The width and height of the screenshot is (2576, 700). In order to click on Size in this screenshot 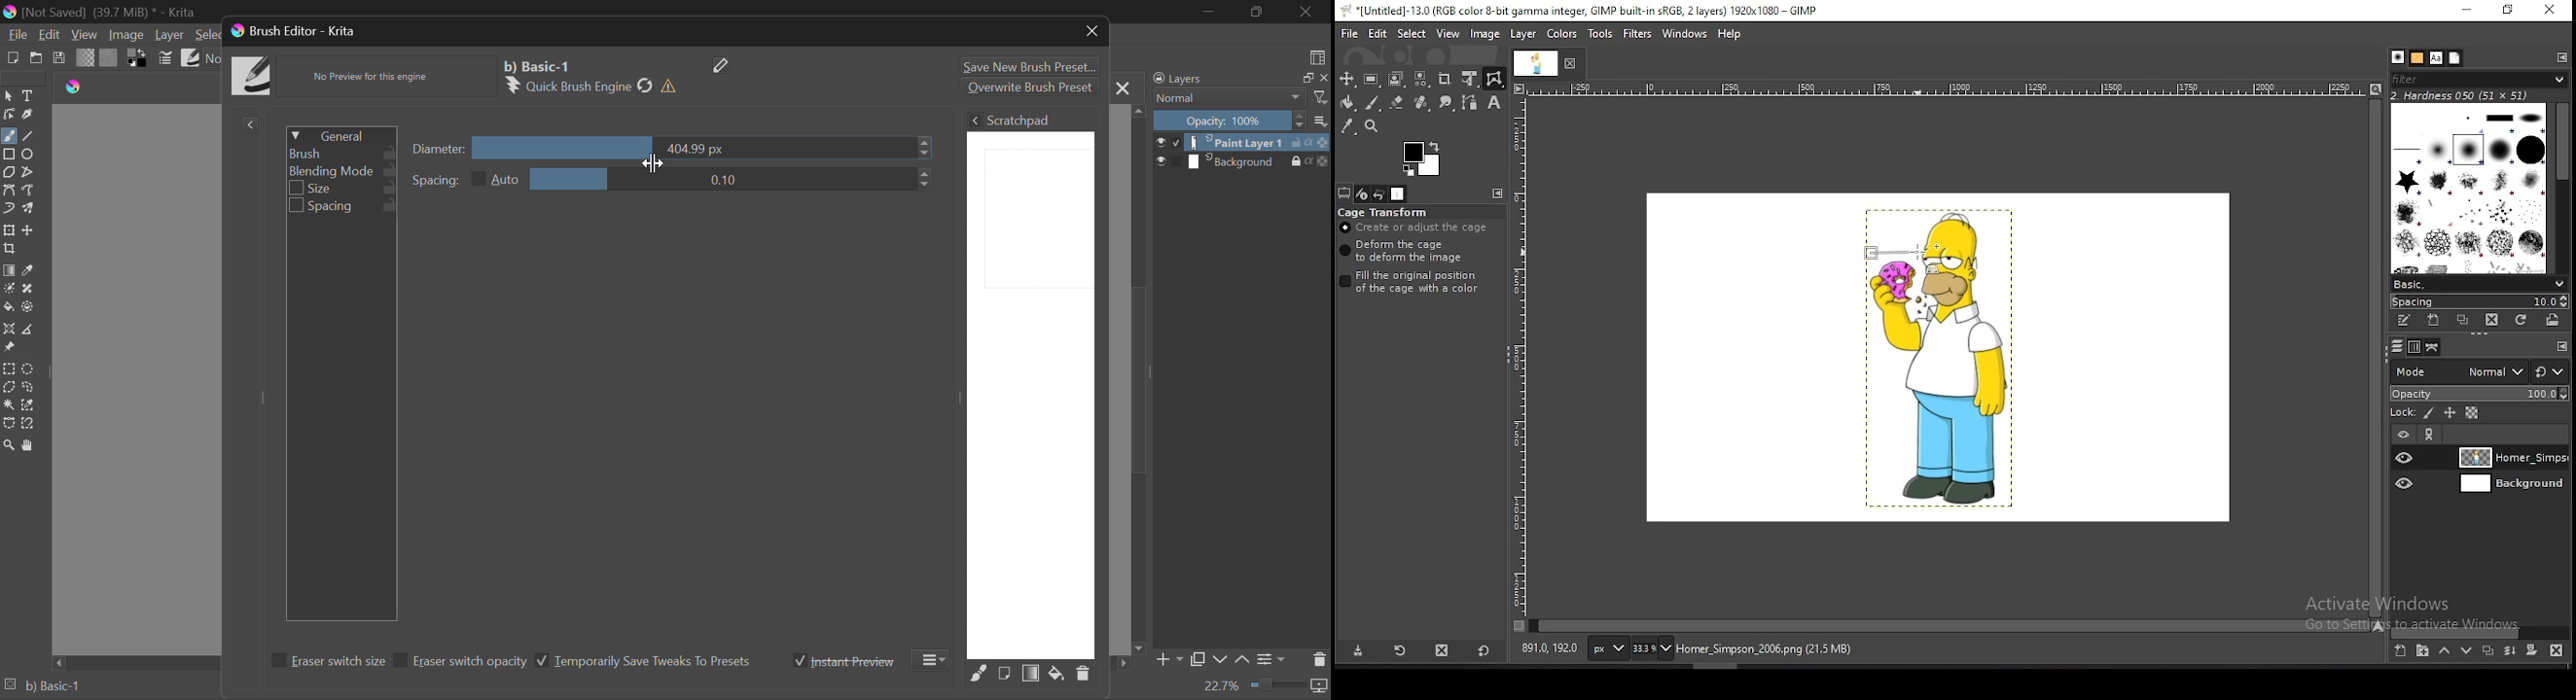, I will do `click(344, 189)`.